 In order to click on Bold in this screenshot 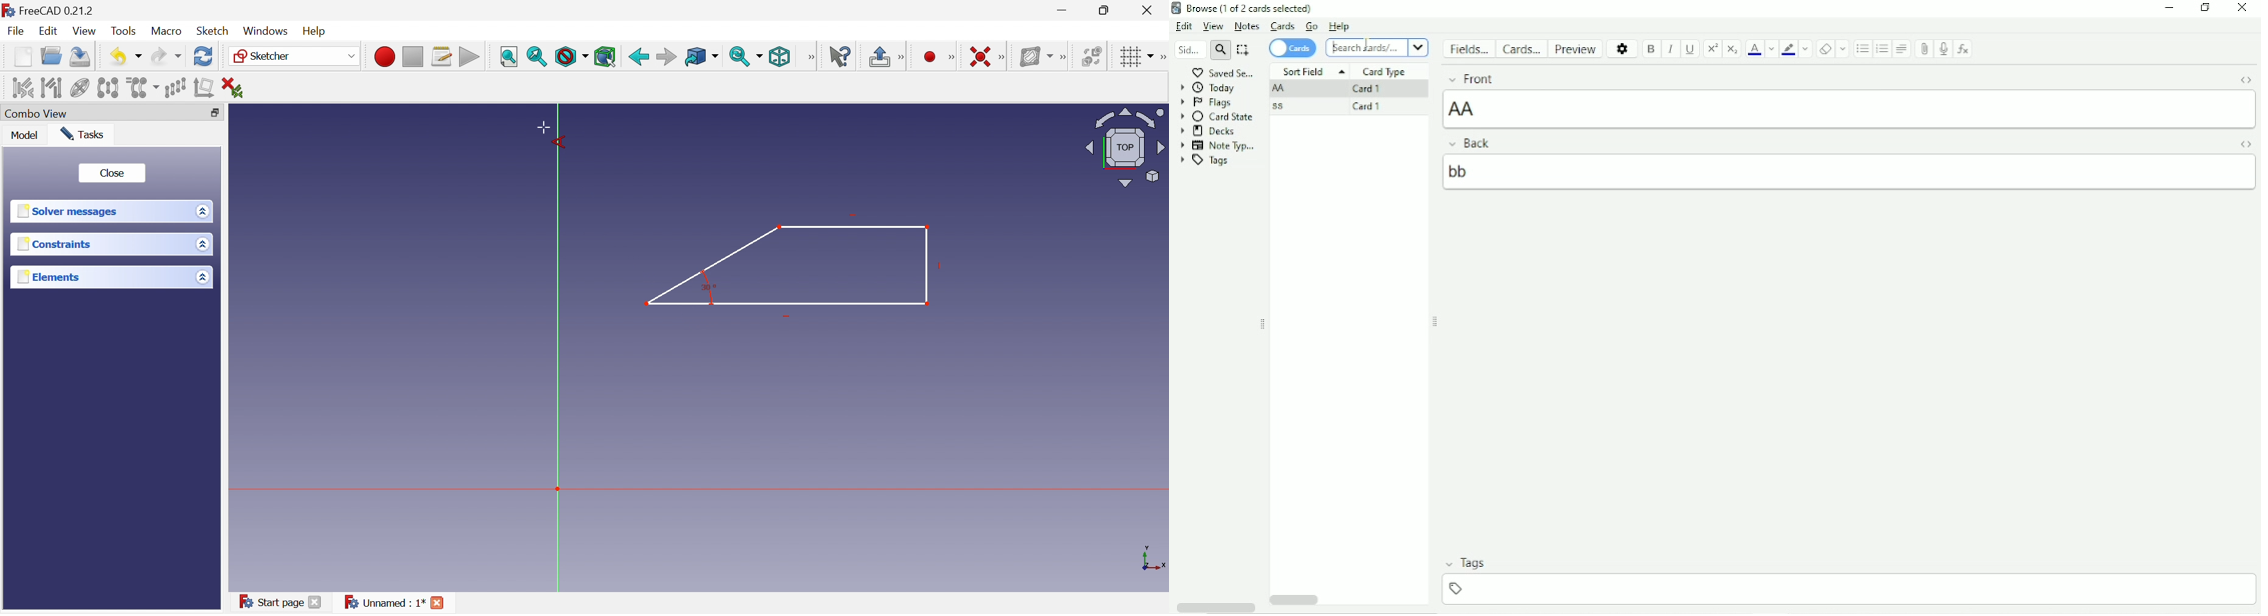, I will do `click(1651, 49)`.